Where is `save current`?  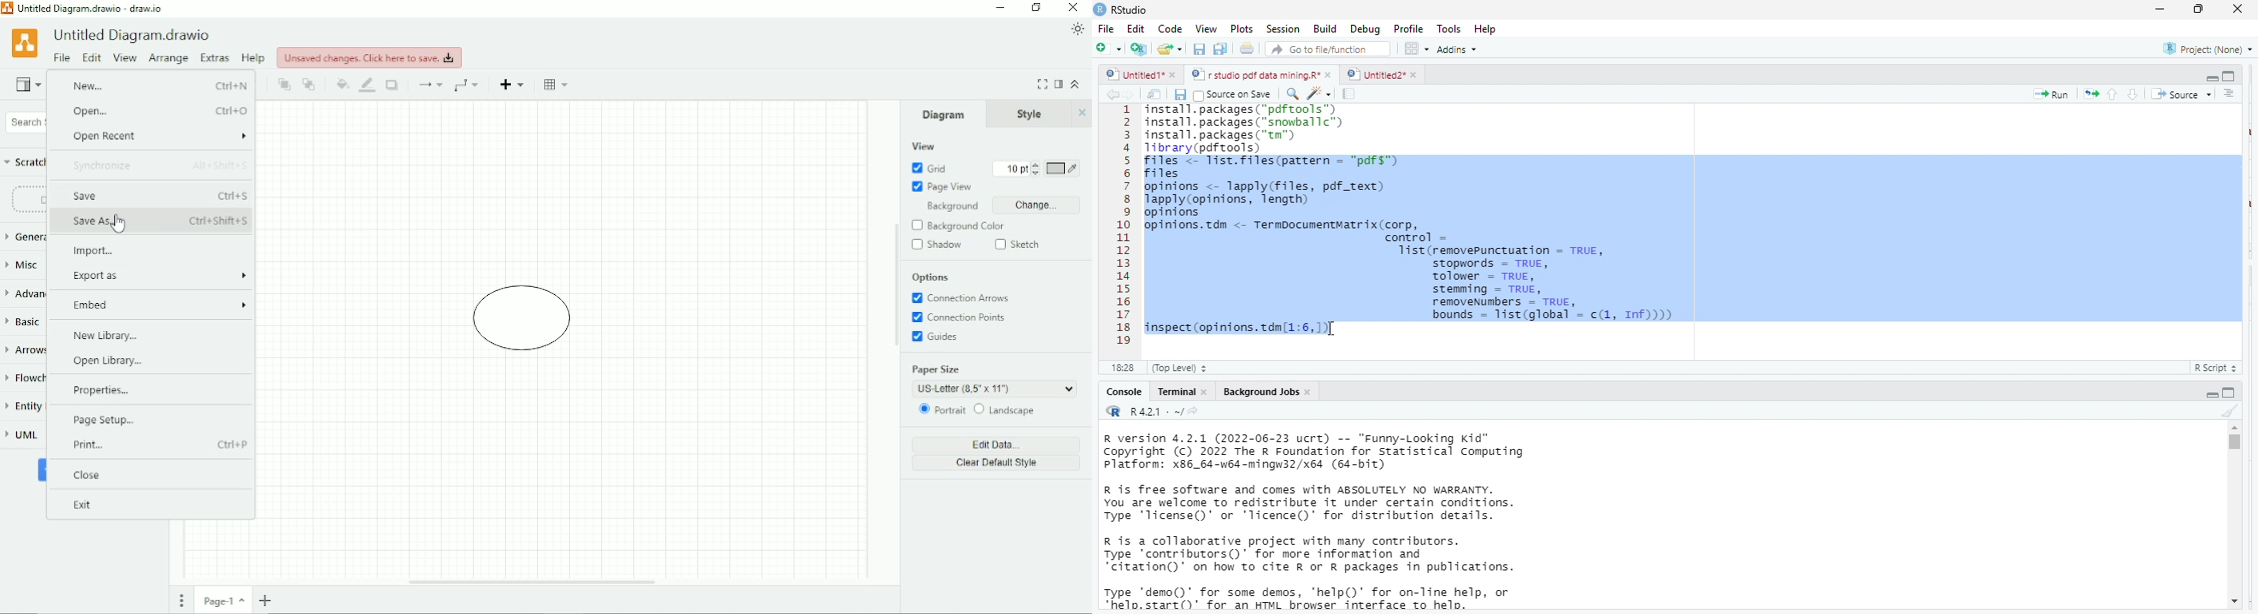 save current is located at coordinates (1181, 93).